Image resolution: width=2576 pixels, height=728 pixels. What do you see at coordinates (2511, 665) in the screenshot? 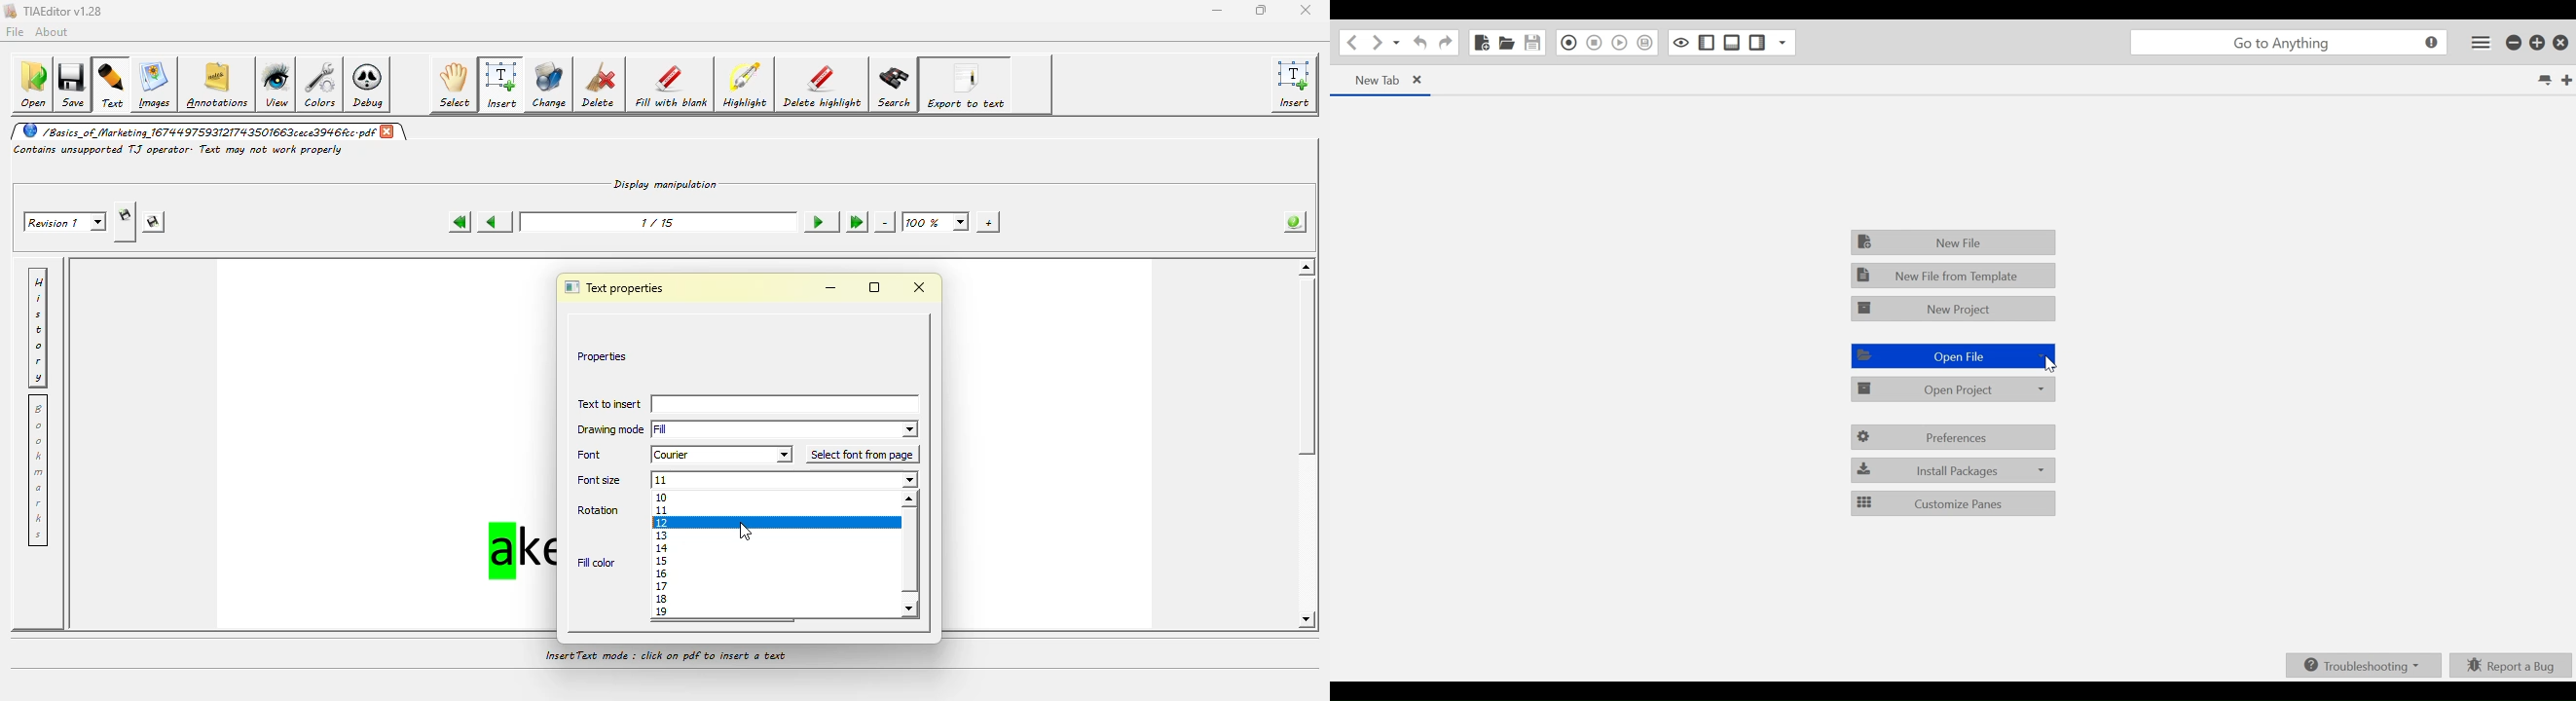
I see `Report a bUg` at bounding box center [2511, 665].